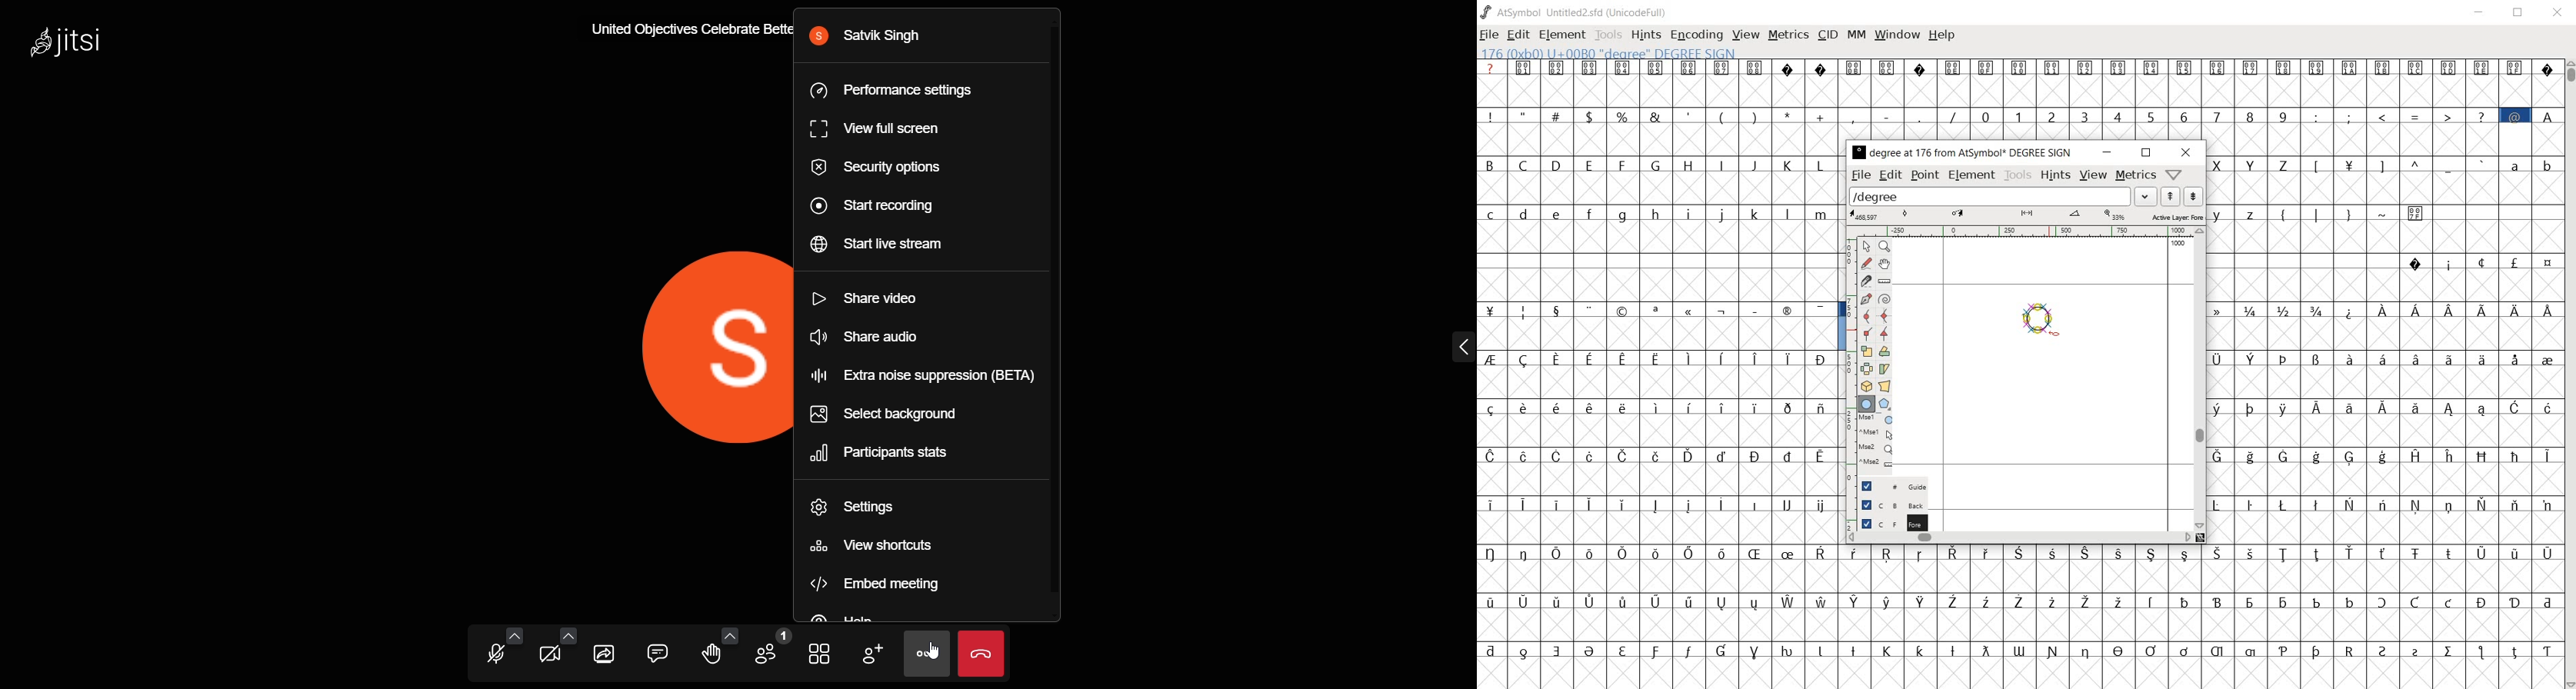 Image resolution: width=2576 pixels, height=700 pixels. Describe the element at coordinates (1658, 189) in the screenshot. I see `empty glyph slots` at that location.